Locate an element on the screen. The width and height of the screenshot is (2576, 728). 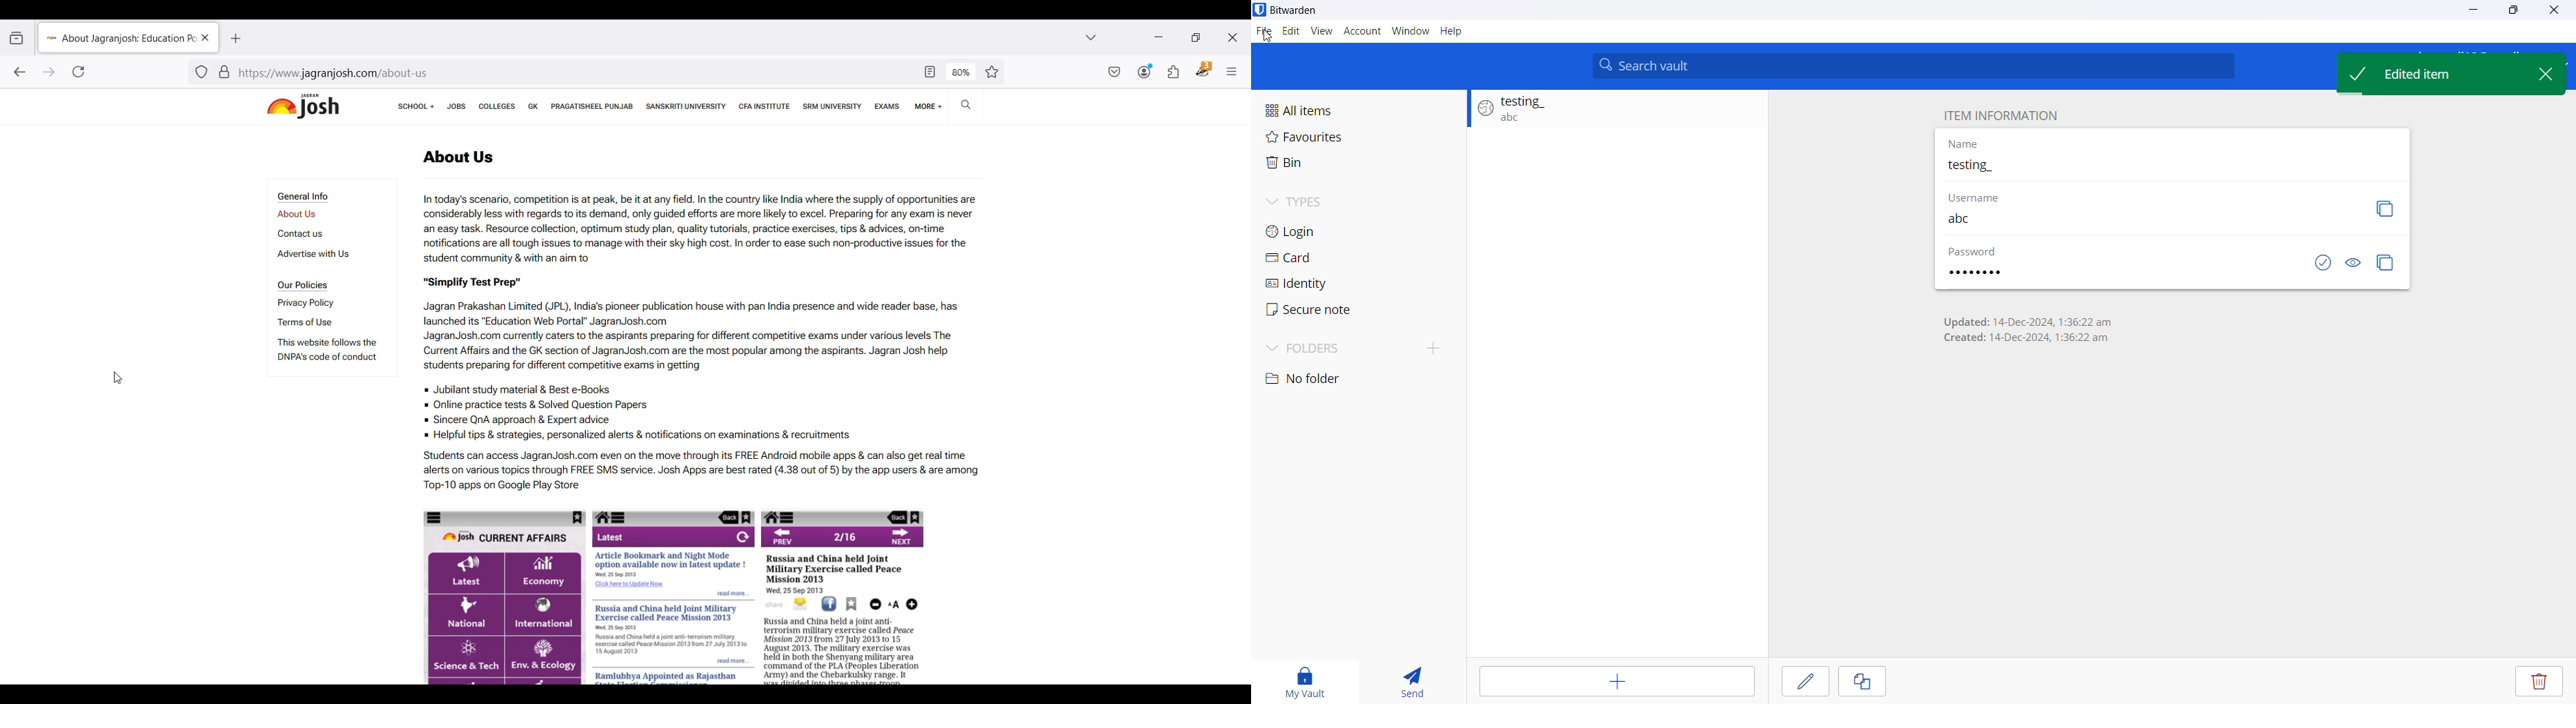
save is located at coordinates (1805, 683).